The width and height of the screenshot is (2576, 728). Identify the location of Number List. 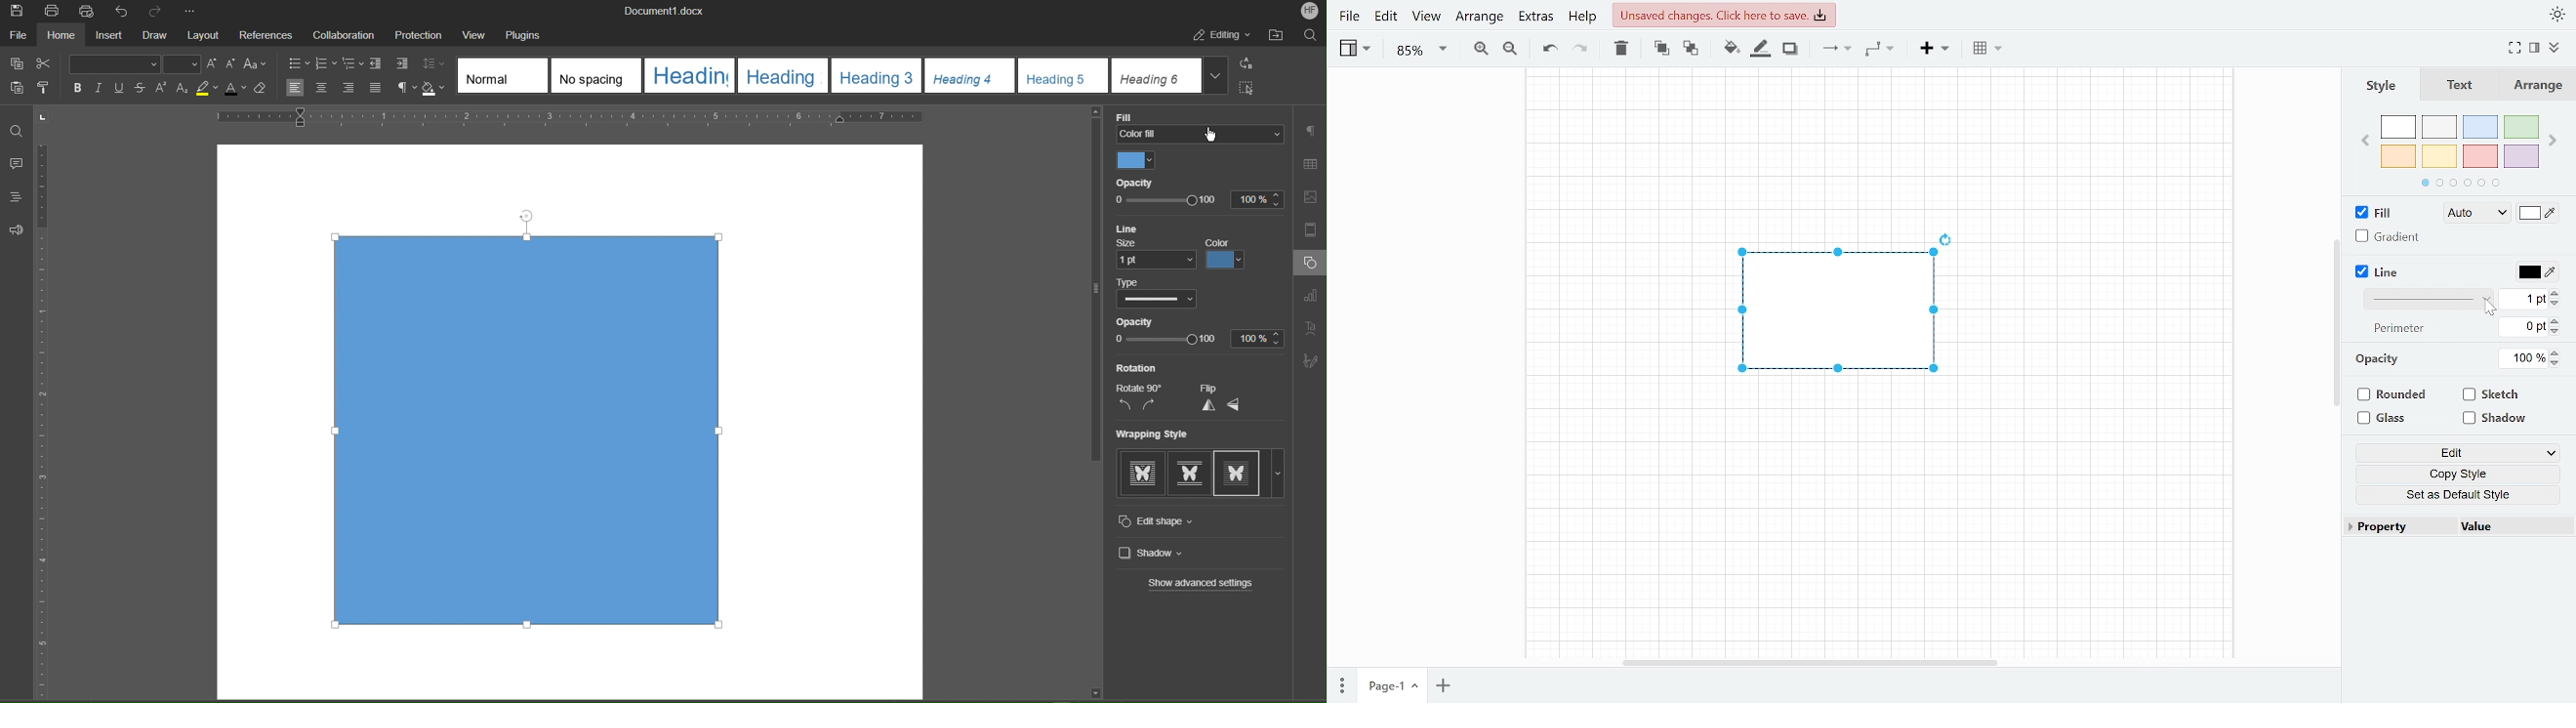
(327, 64).